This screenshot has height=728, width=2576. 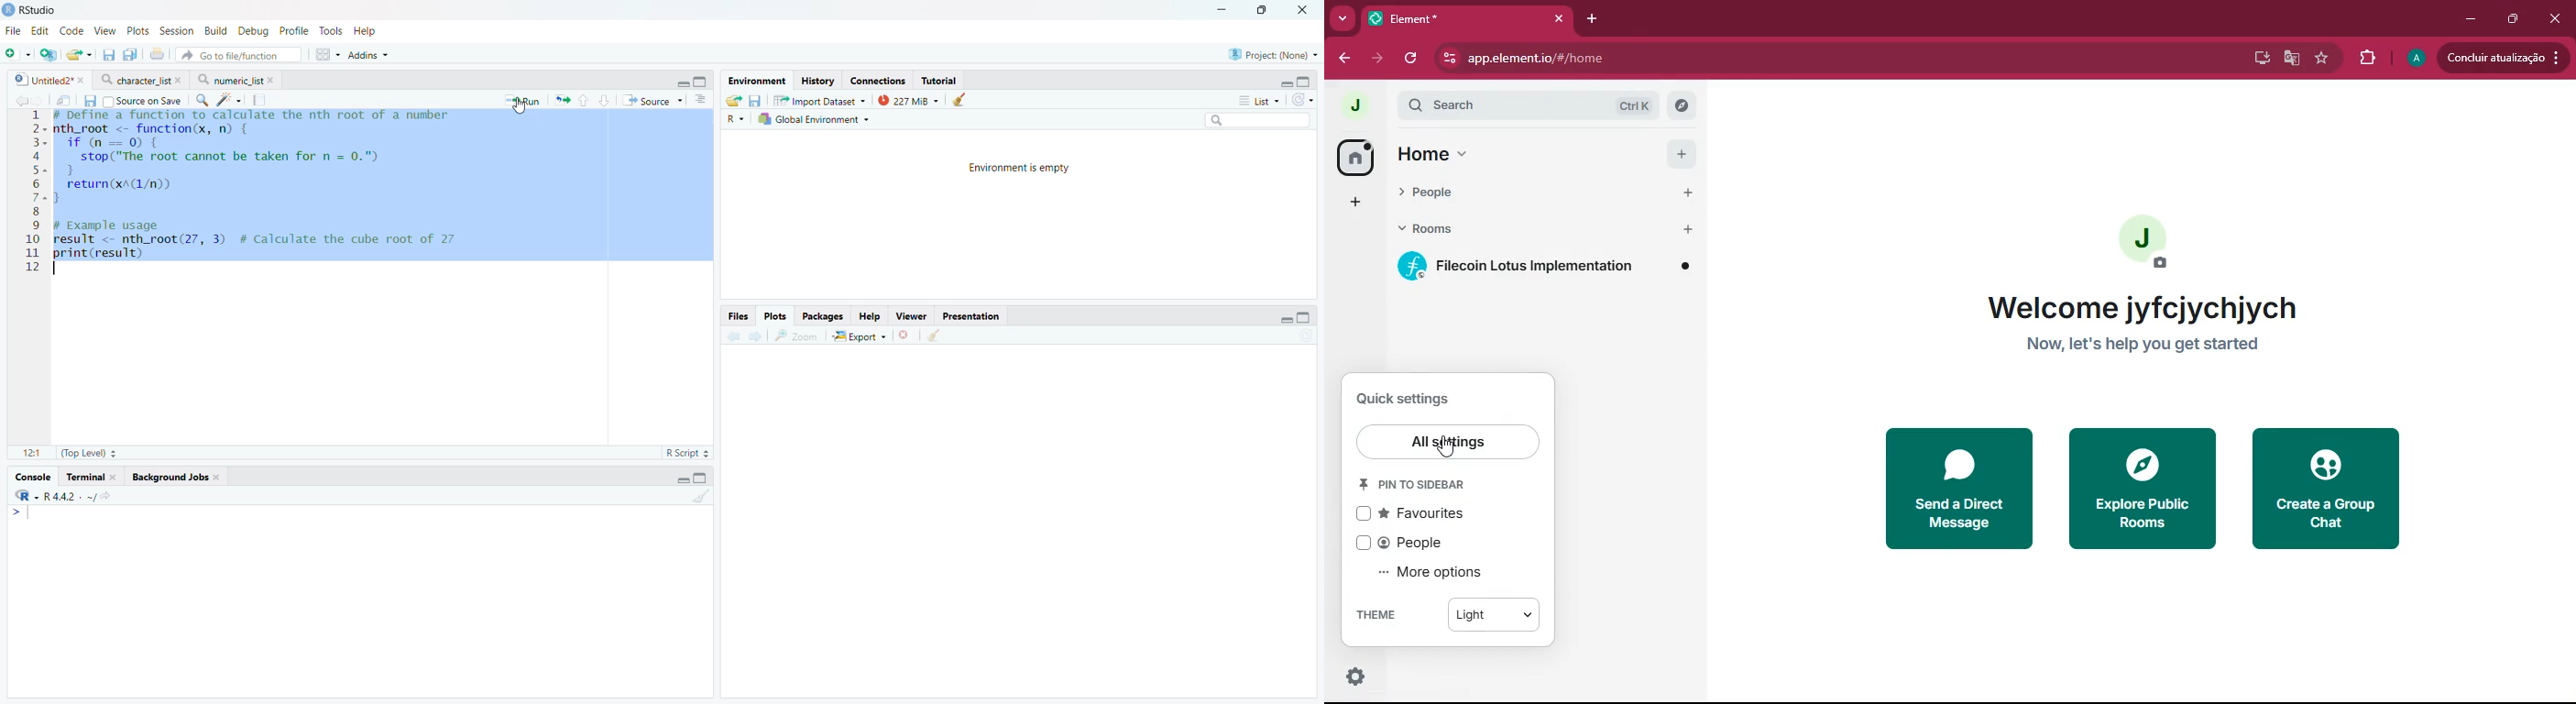 What do you see at coordinates (217, 31) in the screenshot?
I see `Build` at bounding box center [217, 31].